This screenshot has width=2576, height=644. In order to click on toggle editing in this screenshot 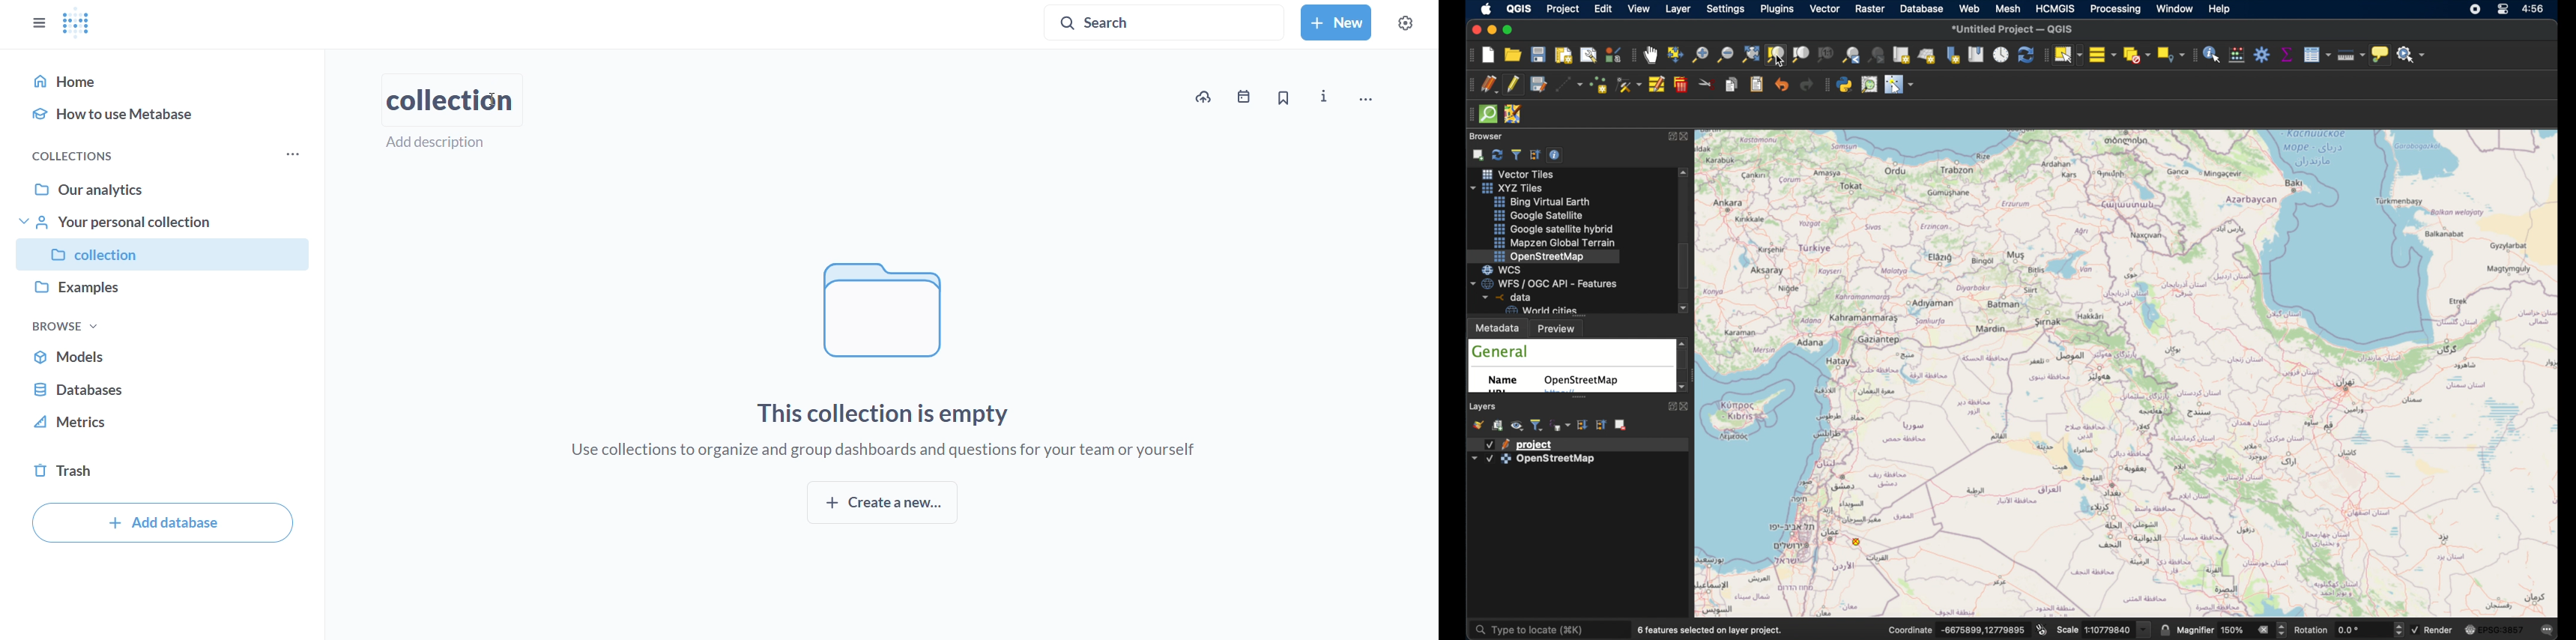, I will do `click(1515, 84)`.